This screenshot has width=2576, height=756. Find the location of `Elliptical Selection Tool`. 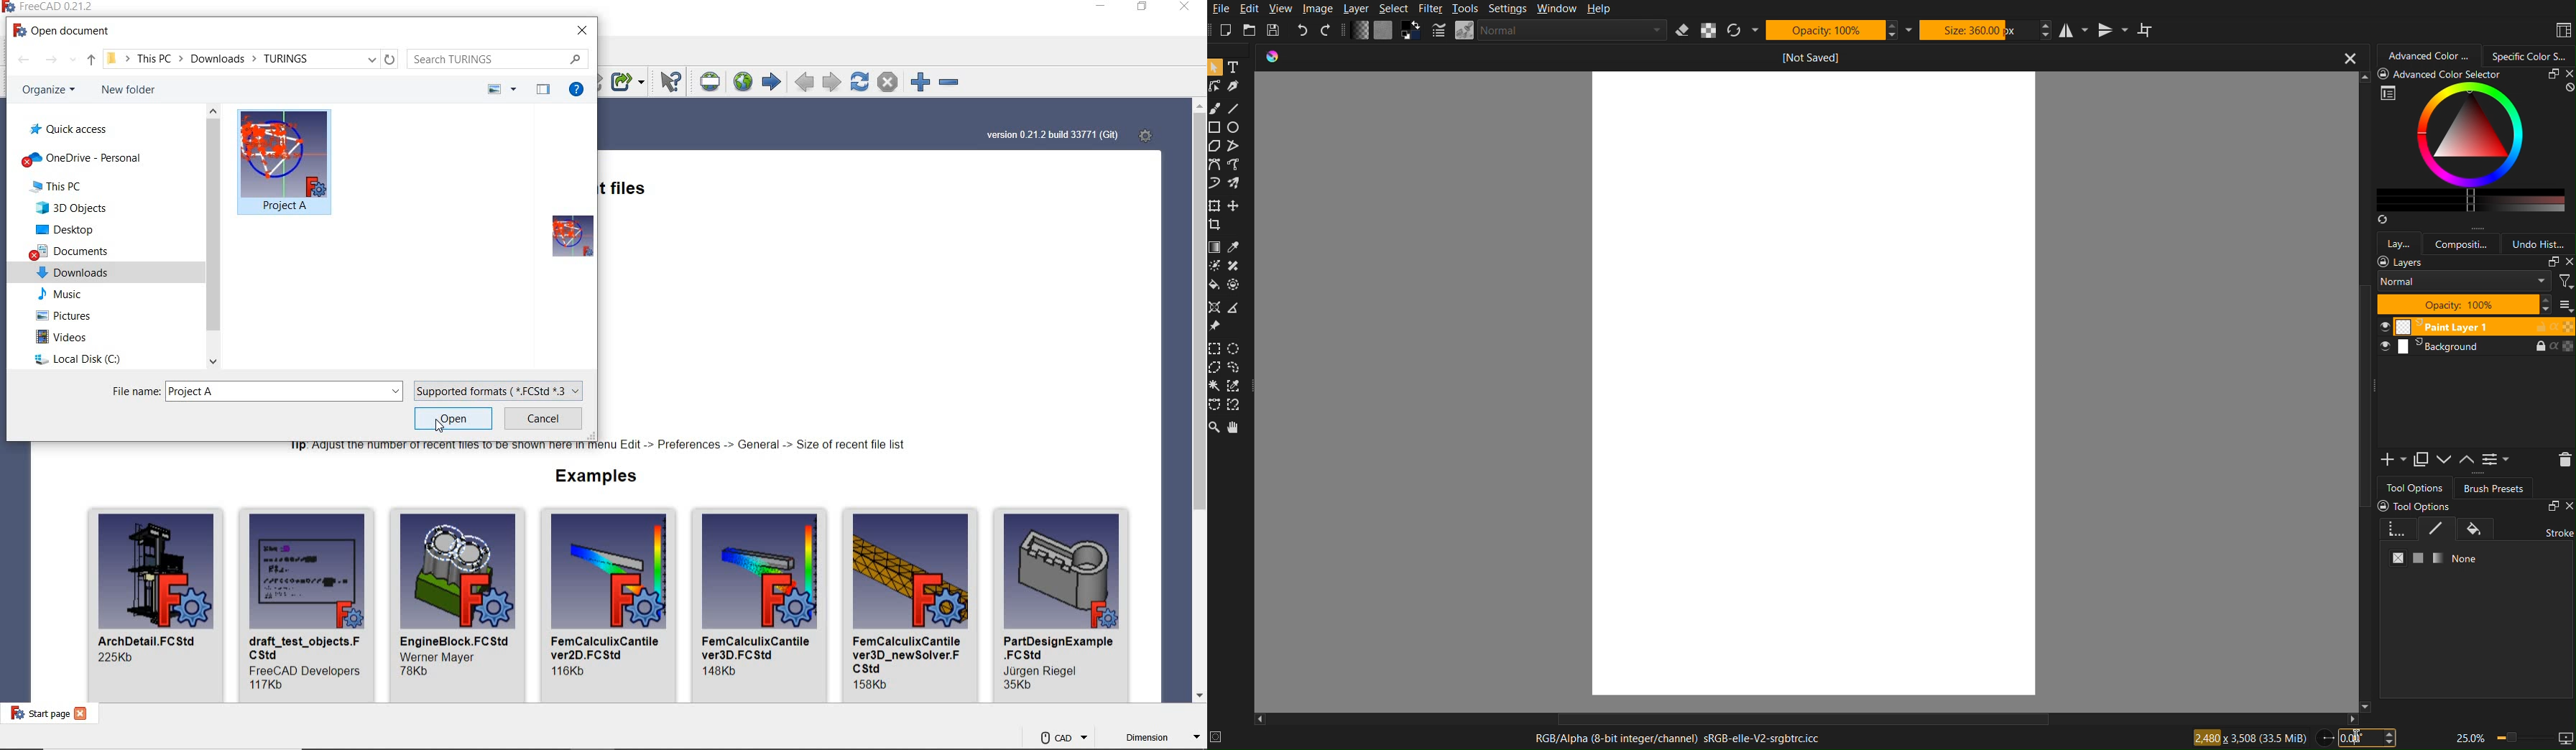

Elliptical Selection Tool is located at coordinates (1234, 349).